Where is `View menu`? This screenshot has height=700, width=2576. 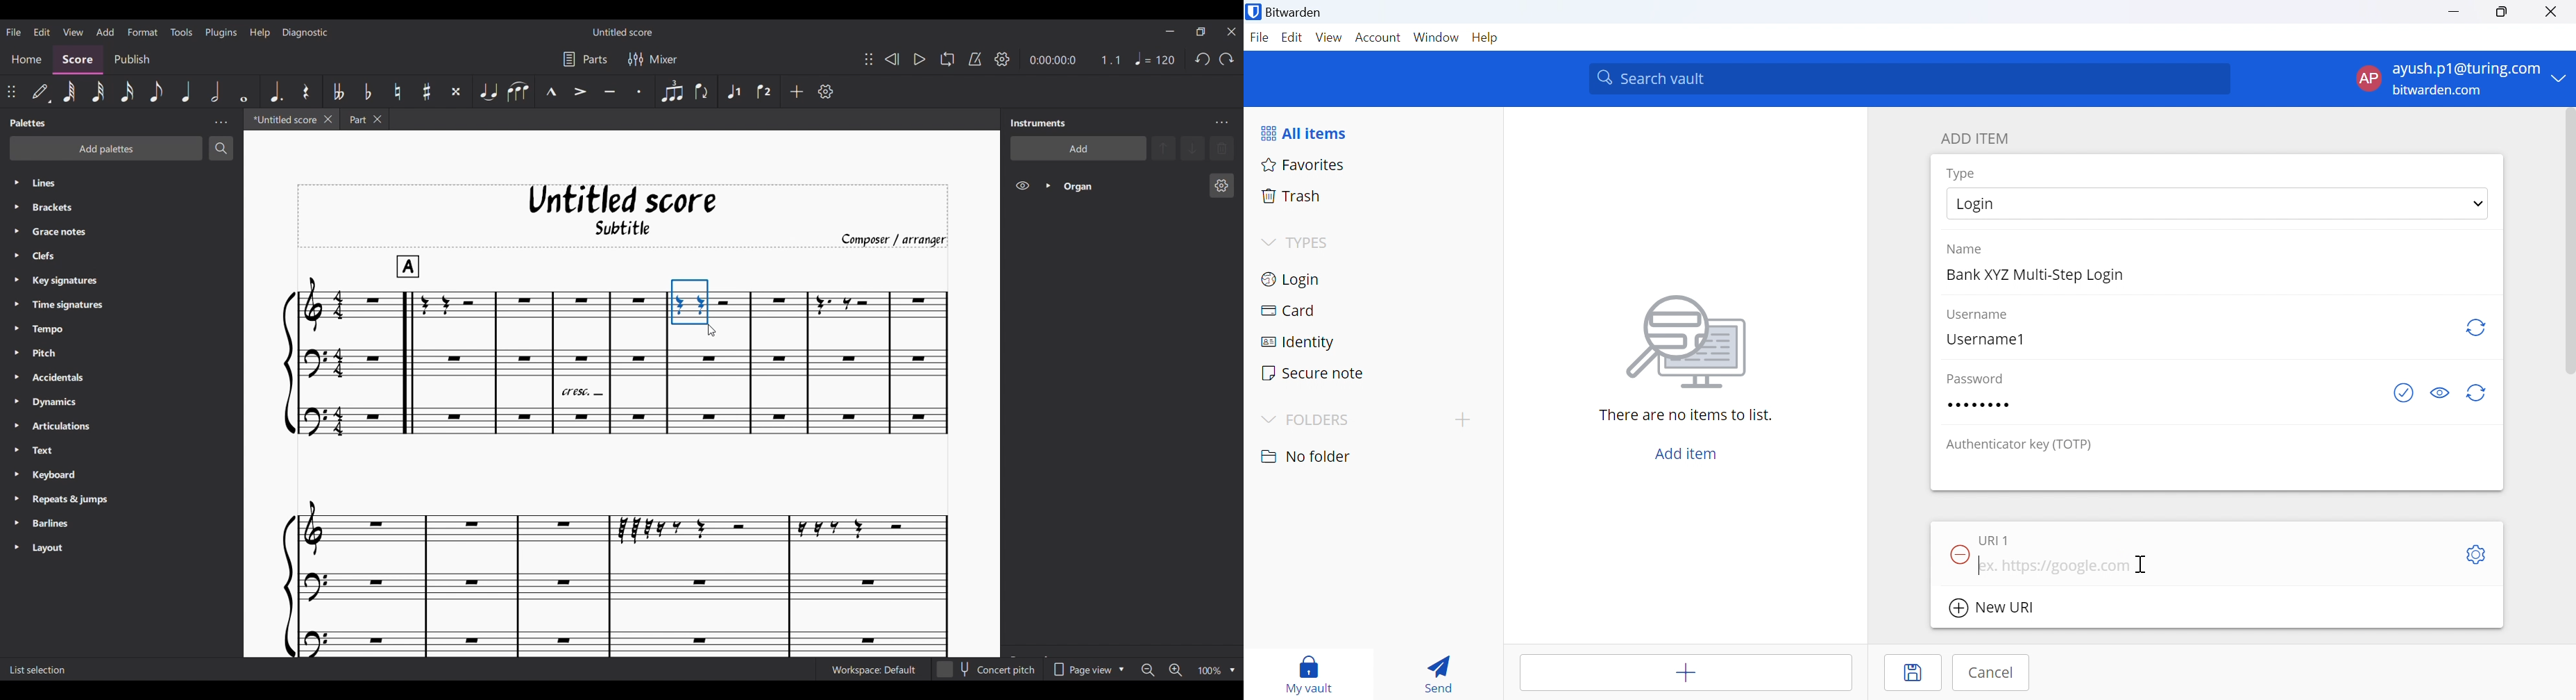 View menu is located at coordinates (73, 31).